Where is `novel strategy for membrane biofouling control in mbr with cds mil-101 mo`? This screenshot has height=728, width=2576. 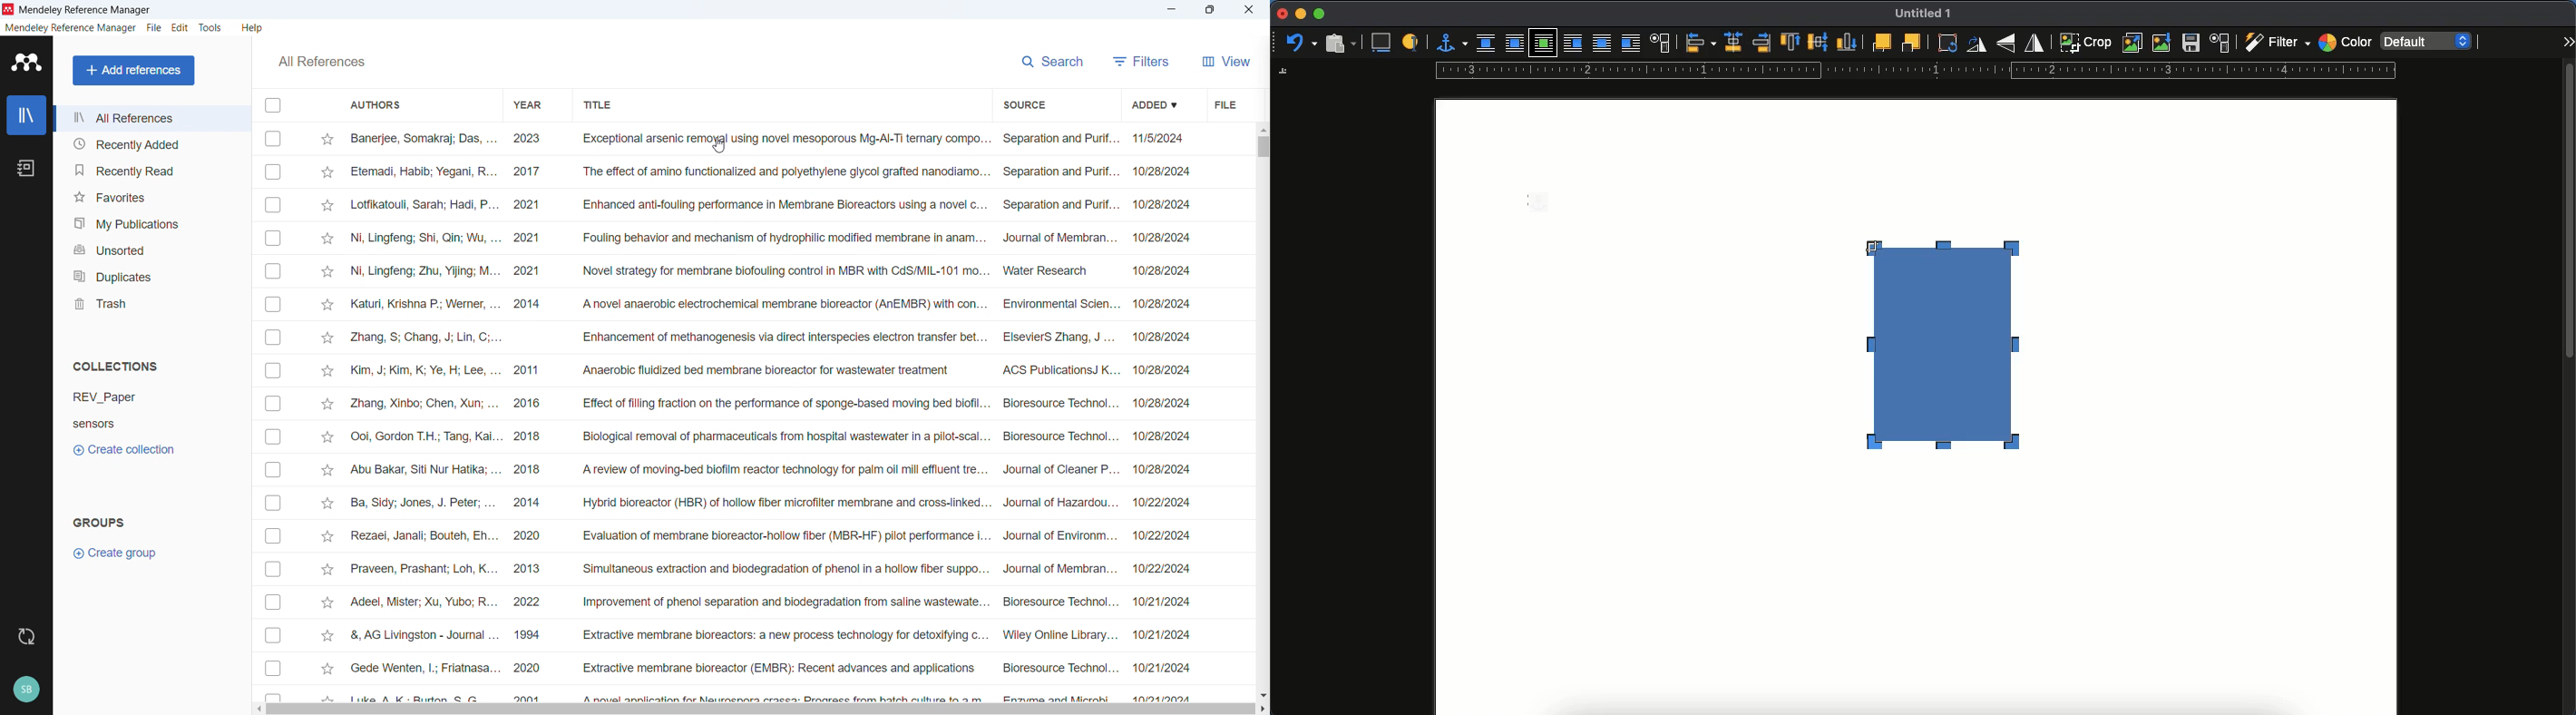 novel strategy for membrane biofouling control in mbr with cds mil-101 mo is located at coordinates (783, 271).